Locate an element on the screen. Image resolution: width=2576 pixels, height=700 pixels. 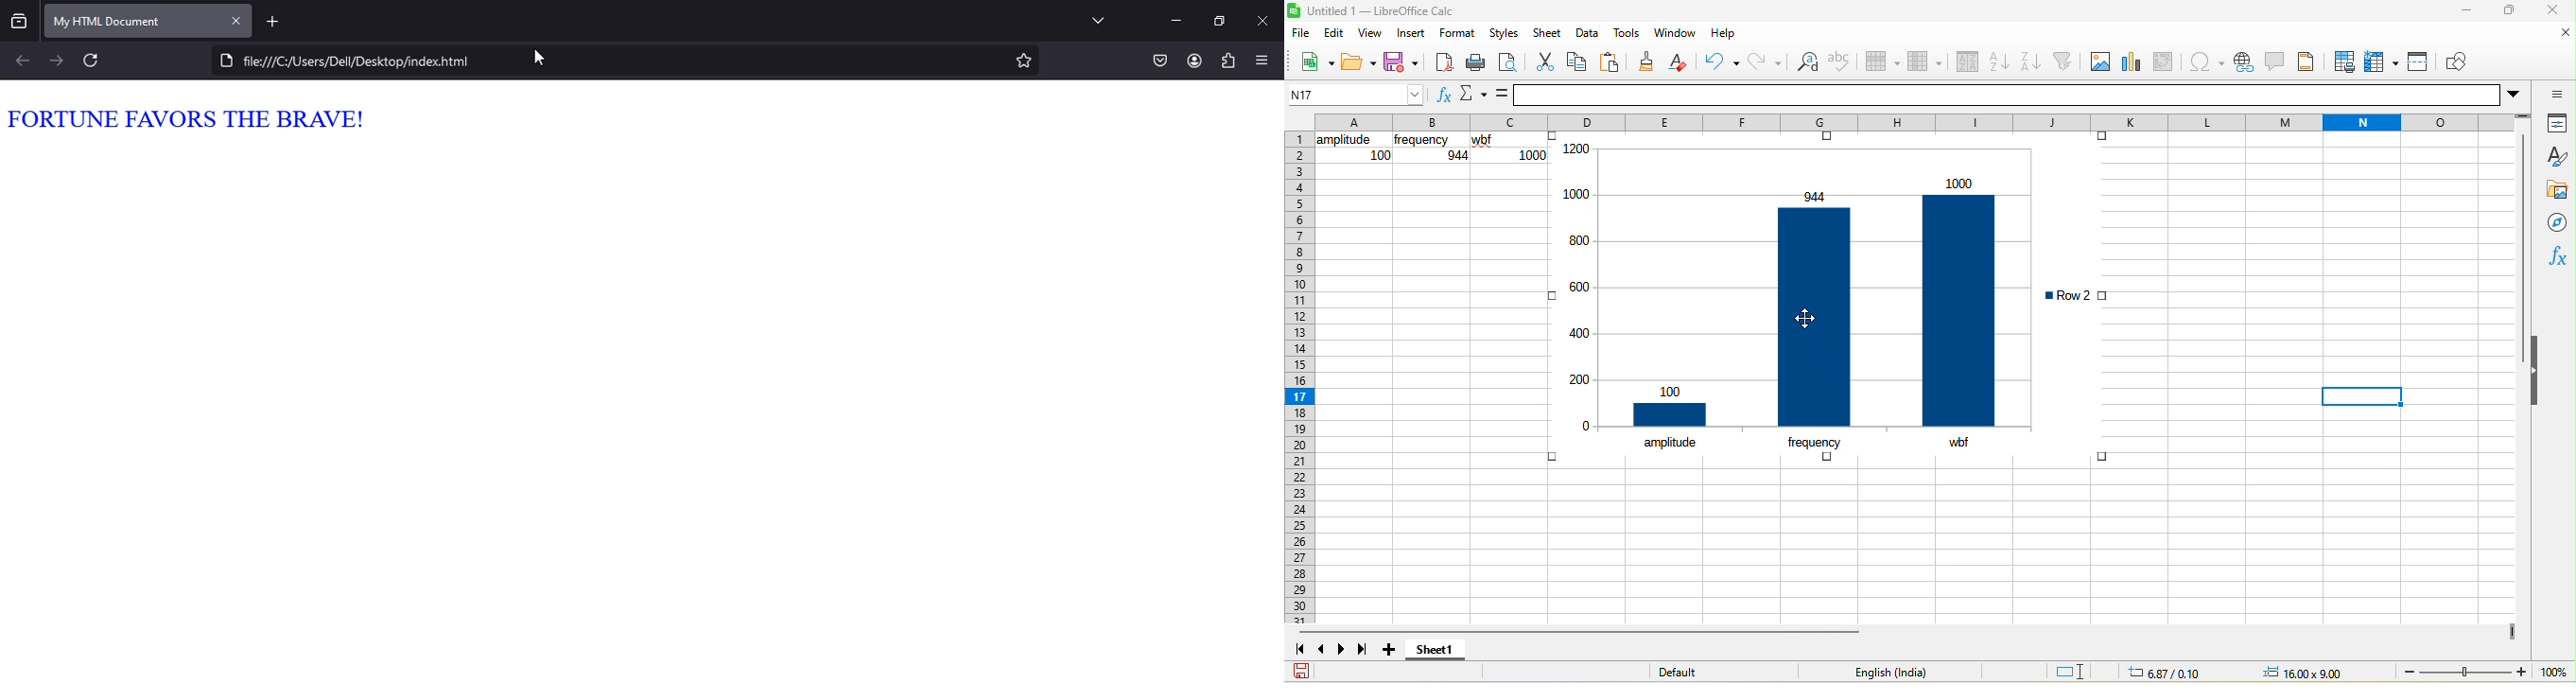
previous sheet is located at coordinates (1323, 650).